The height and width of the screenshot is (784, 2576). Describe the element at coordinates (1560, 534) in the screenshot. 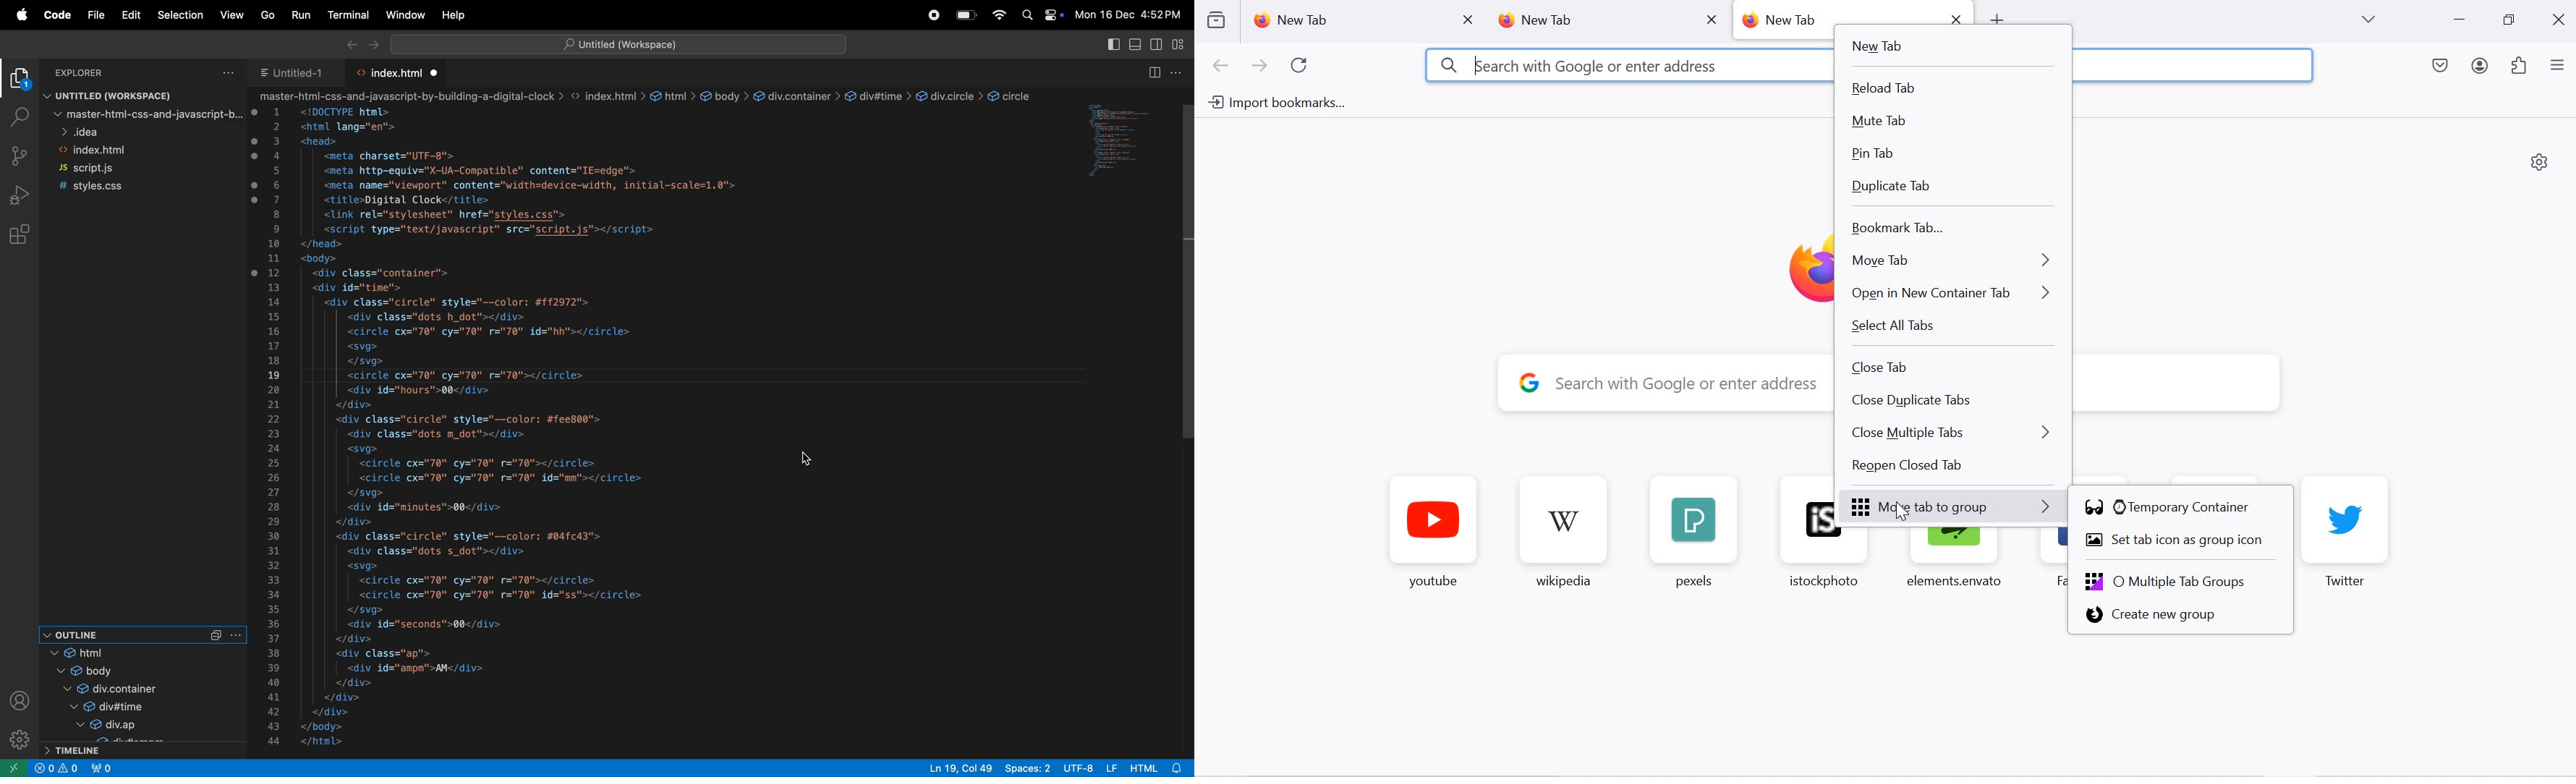

I see `wikipedia` at that location.